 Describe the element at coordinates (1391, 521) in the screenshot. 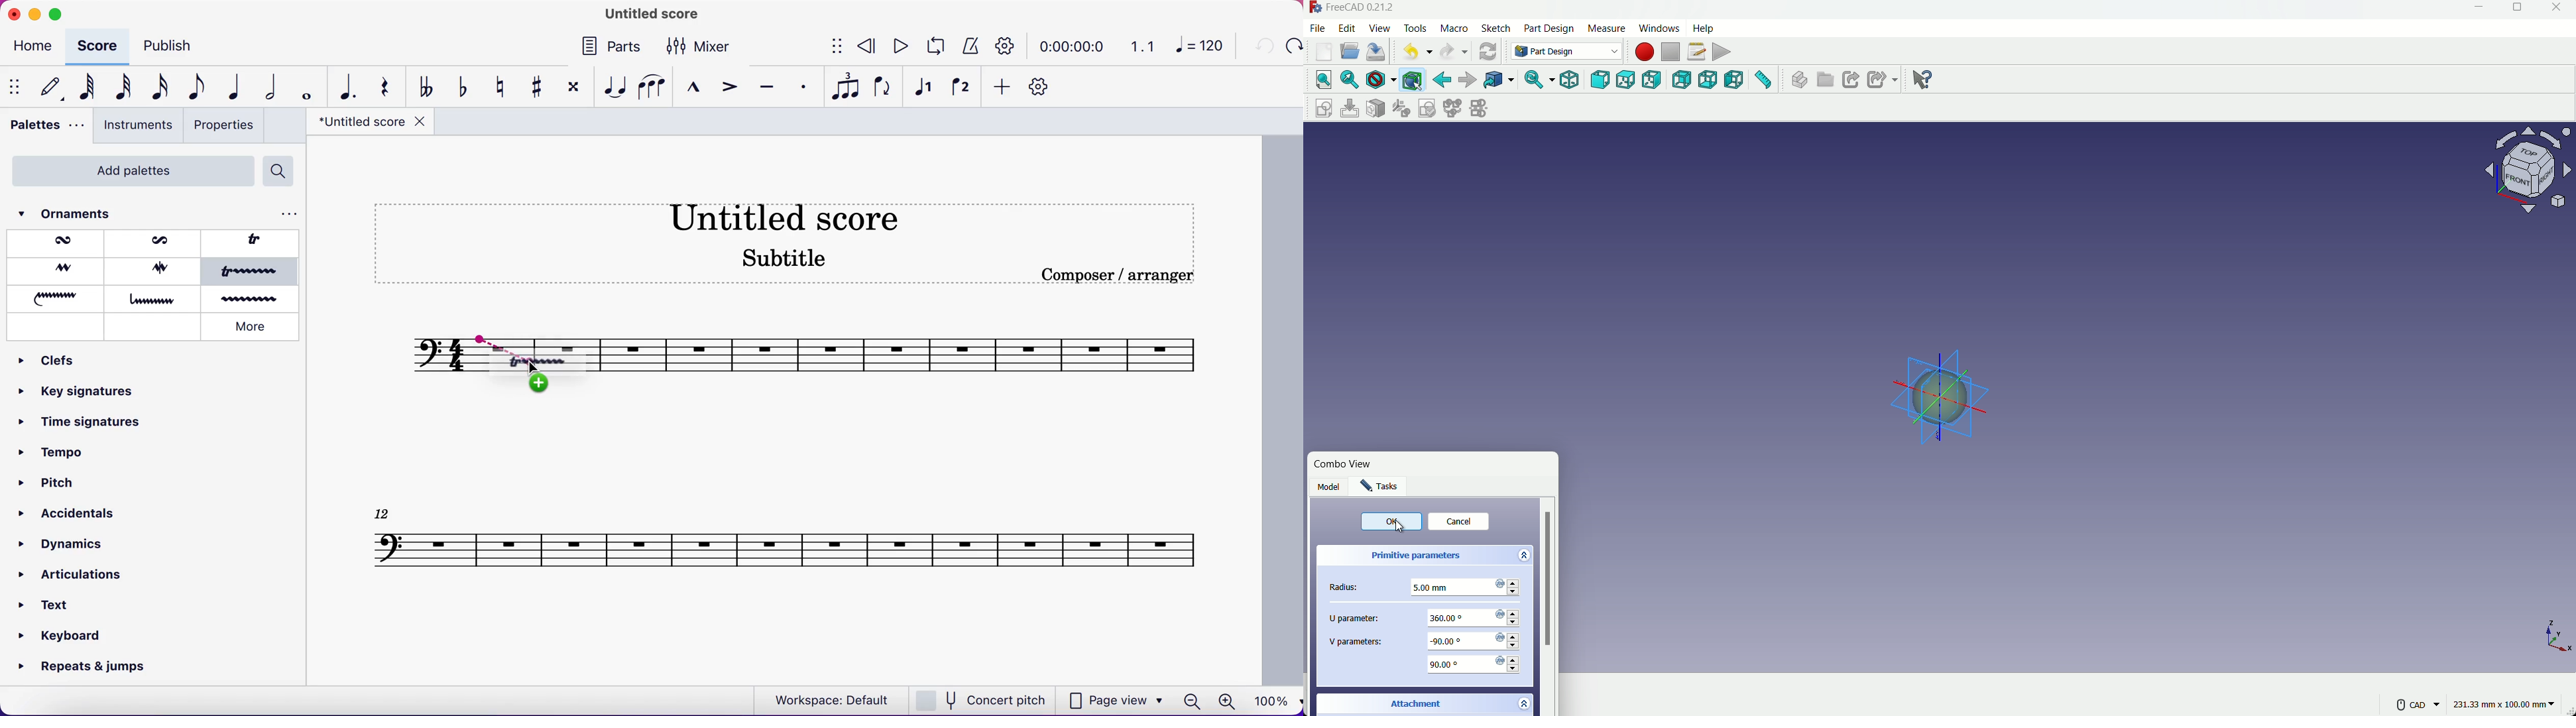

I see `ok button` at that location.